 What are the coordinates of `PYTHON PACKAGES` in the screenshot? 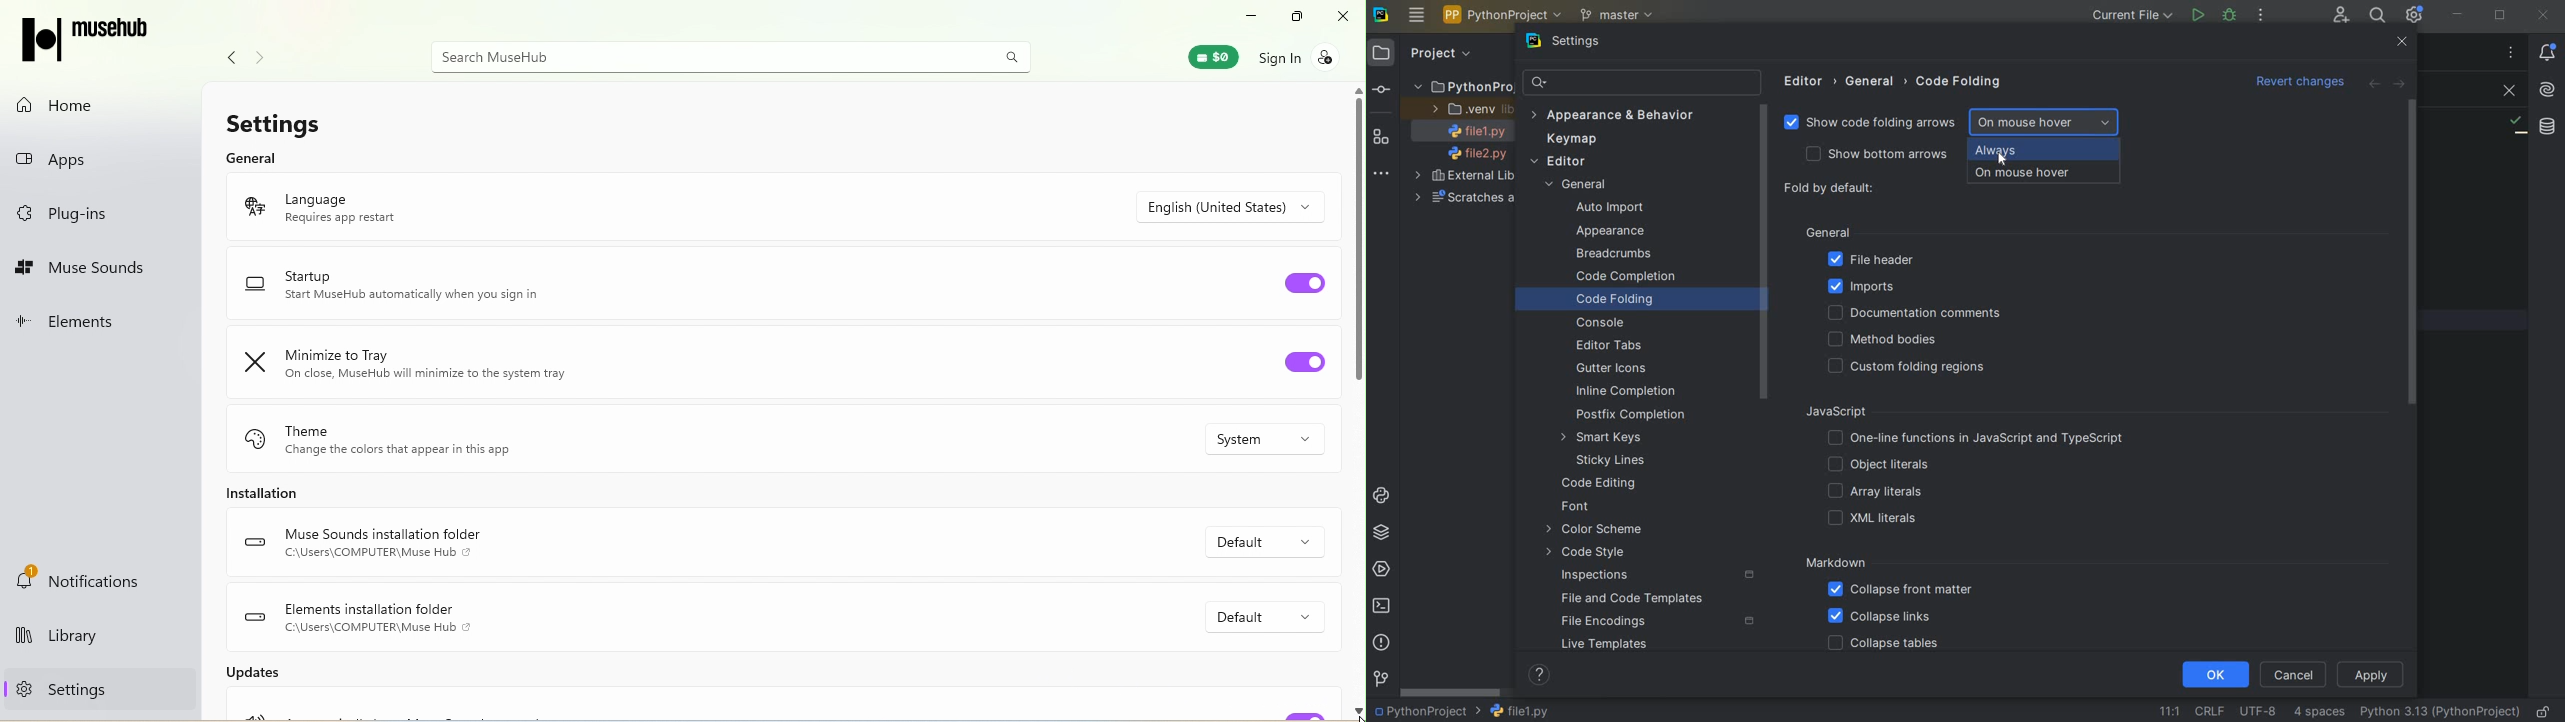 It's located at (1385, 533).